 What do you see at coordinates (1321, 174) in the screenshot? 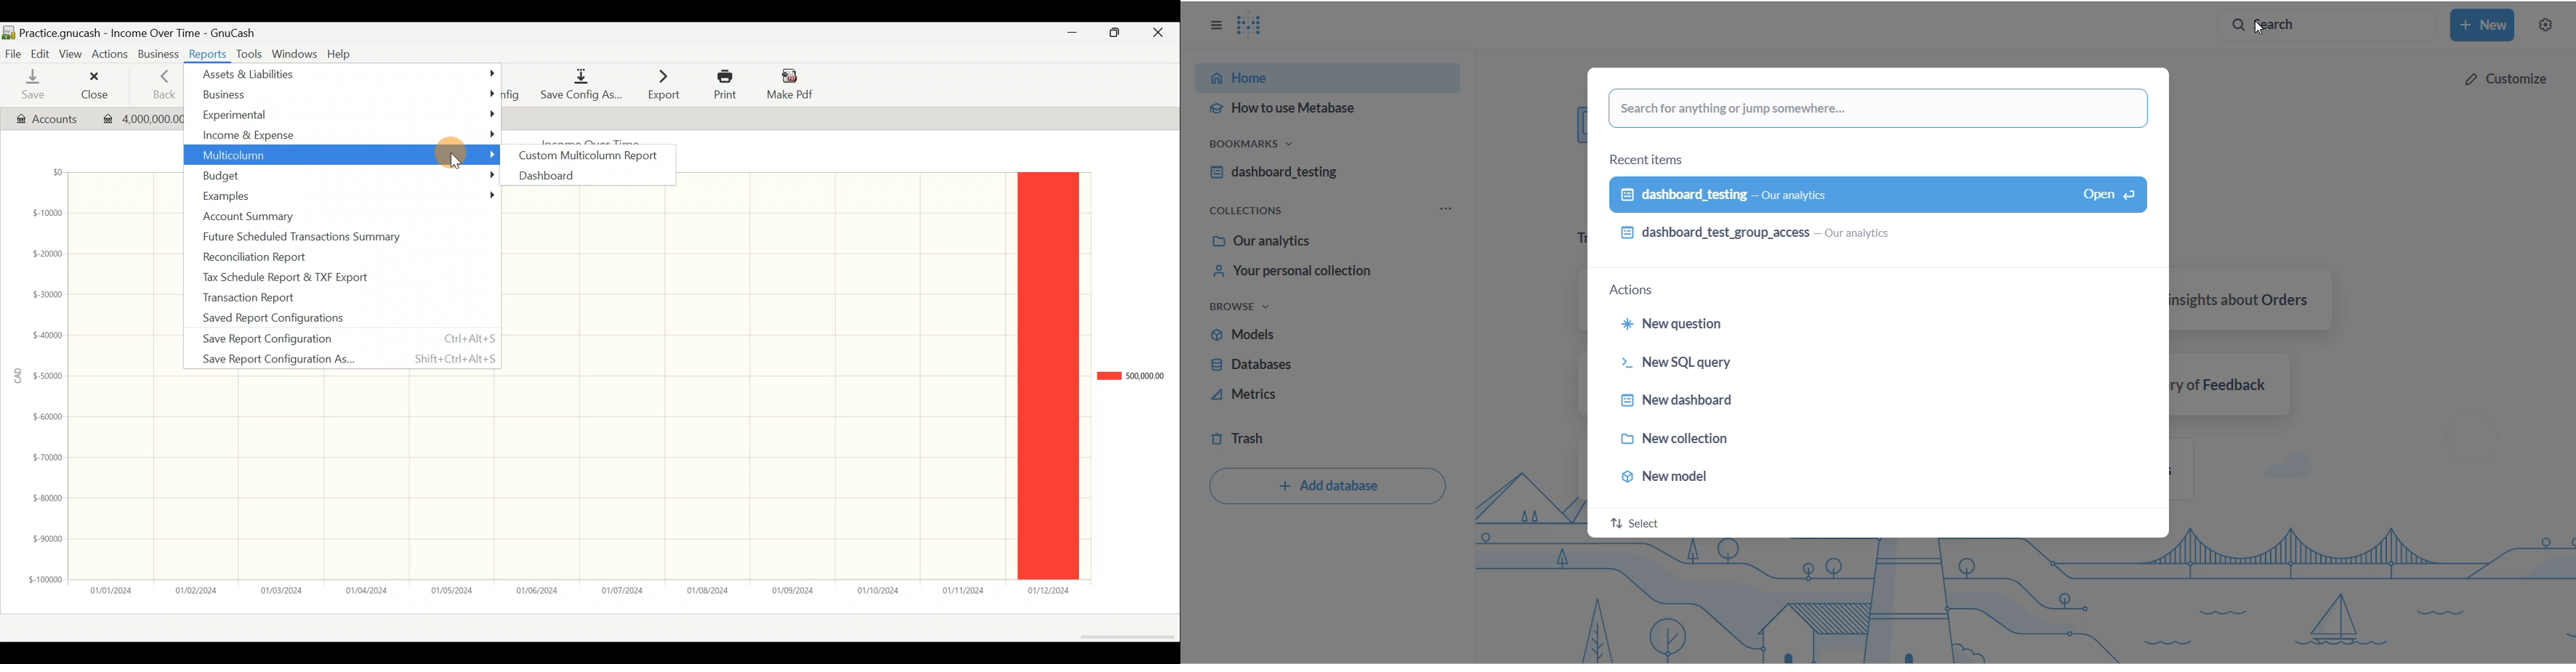
I see `dashboard ` at bounding box center [1321, 174].